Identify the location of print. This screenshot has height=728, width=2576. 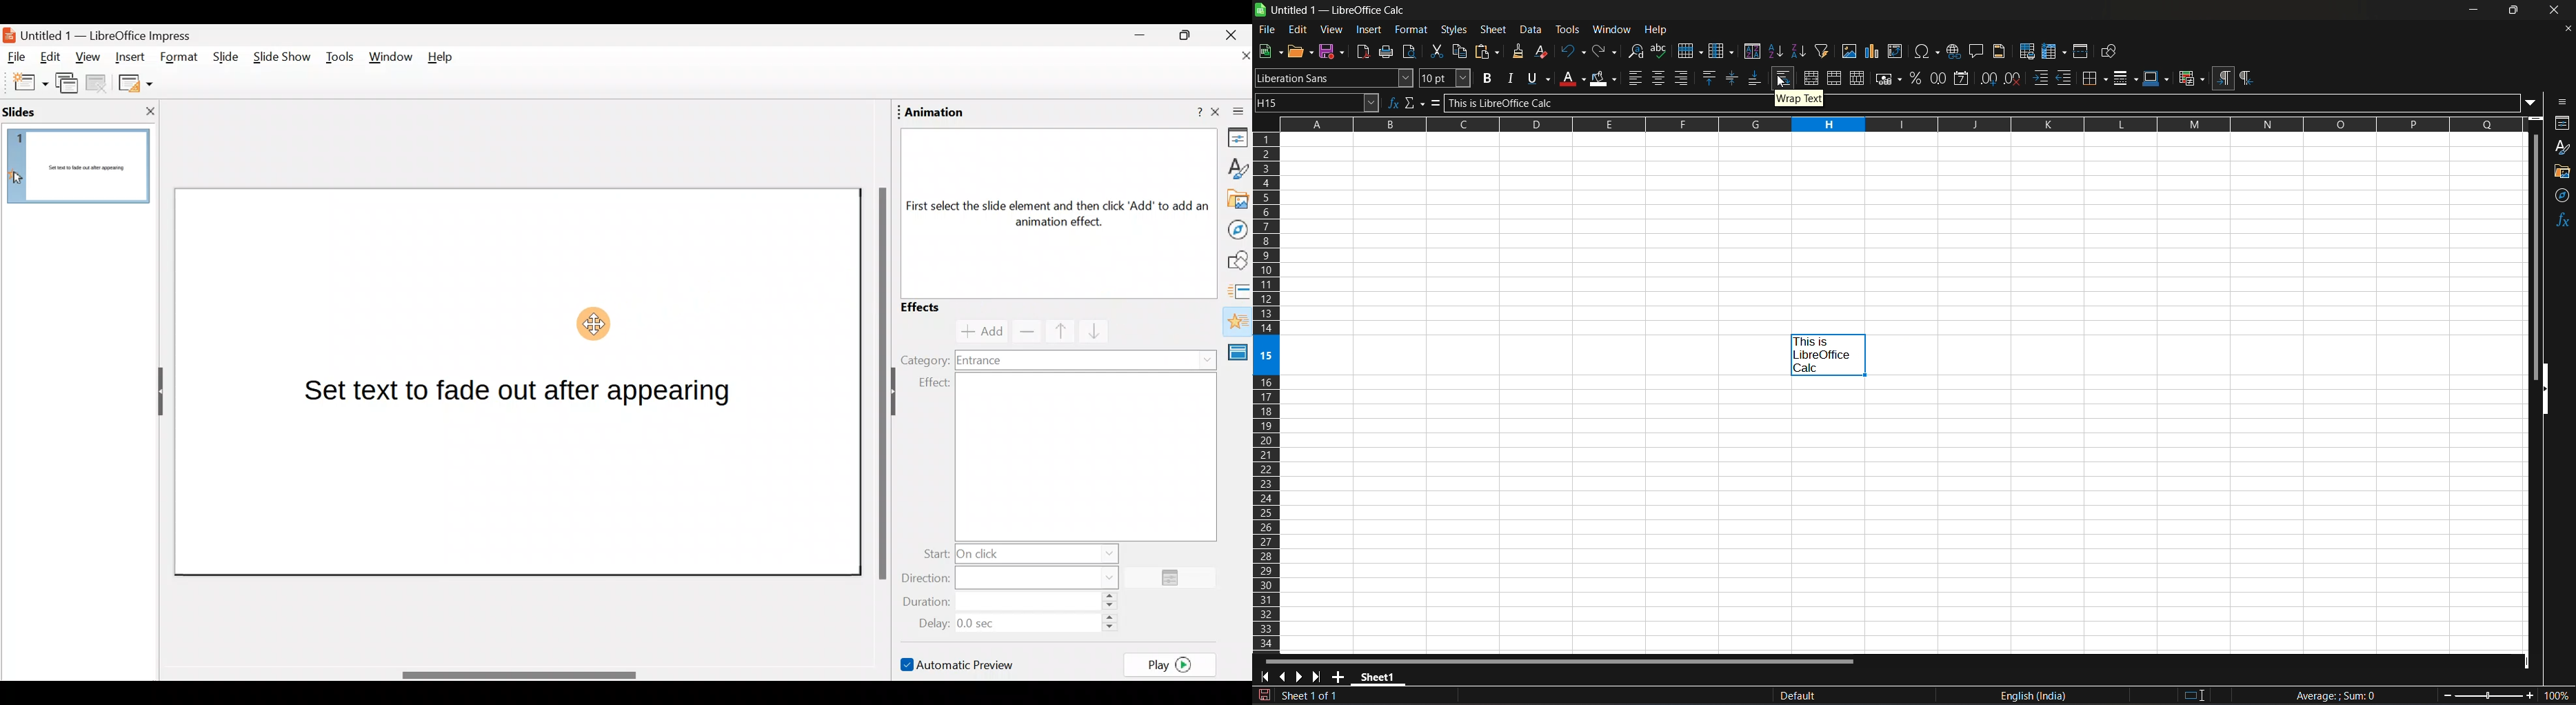
(1385, 52).